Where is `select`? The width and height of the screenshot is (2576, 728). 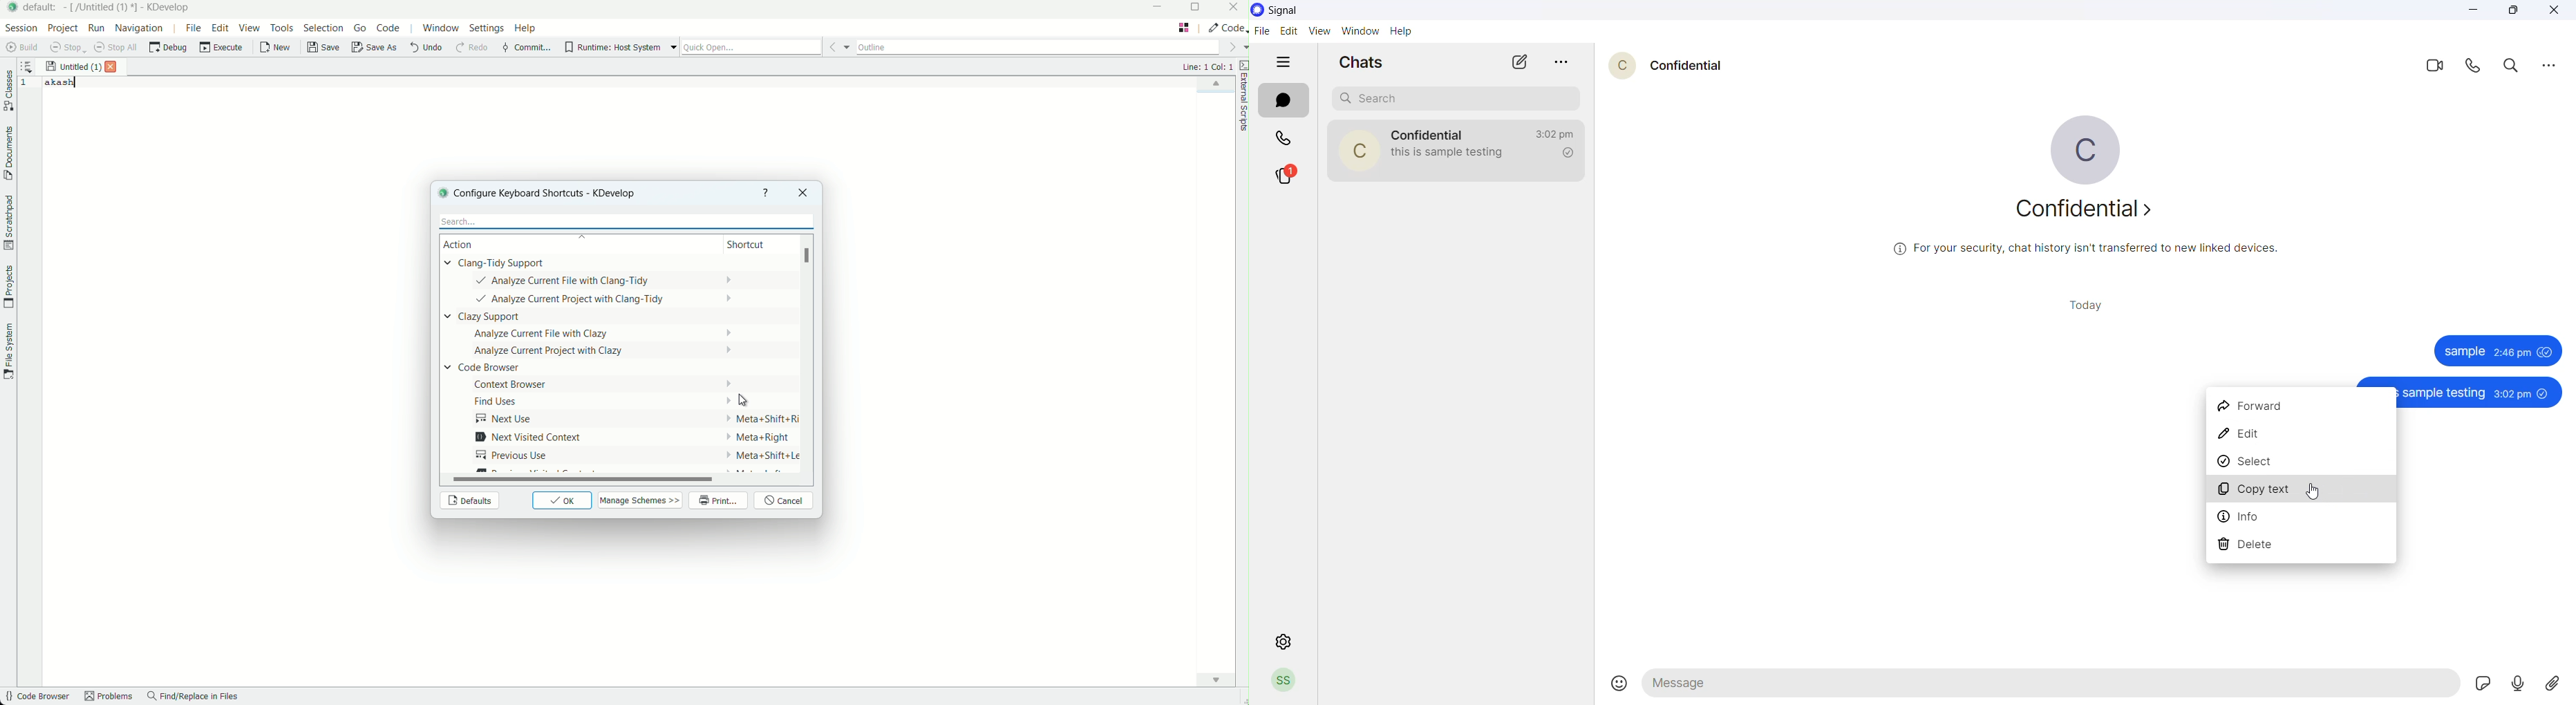 select is located at coordinates (2302, 462).